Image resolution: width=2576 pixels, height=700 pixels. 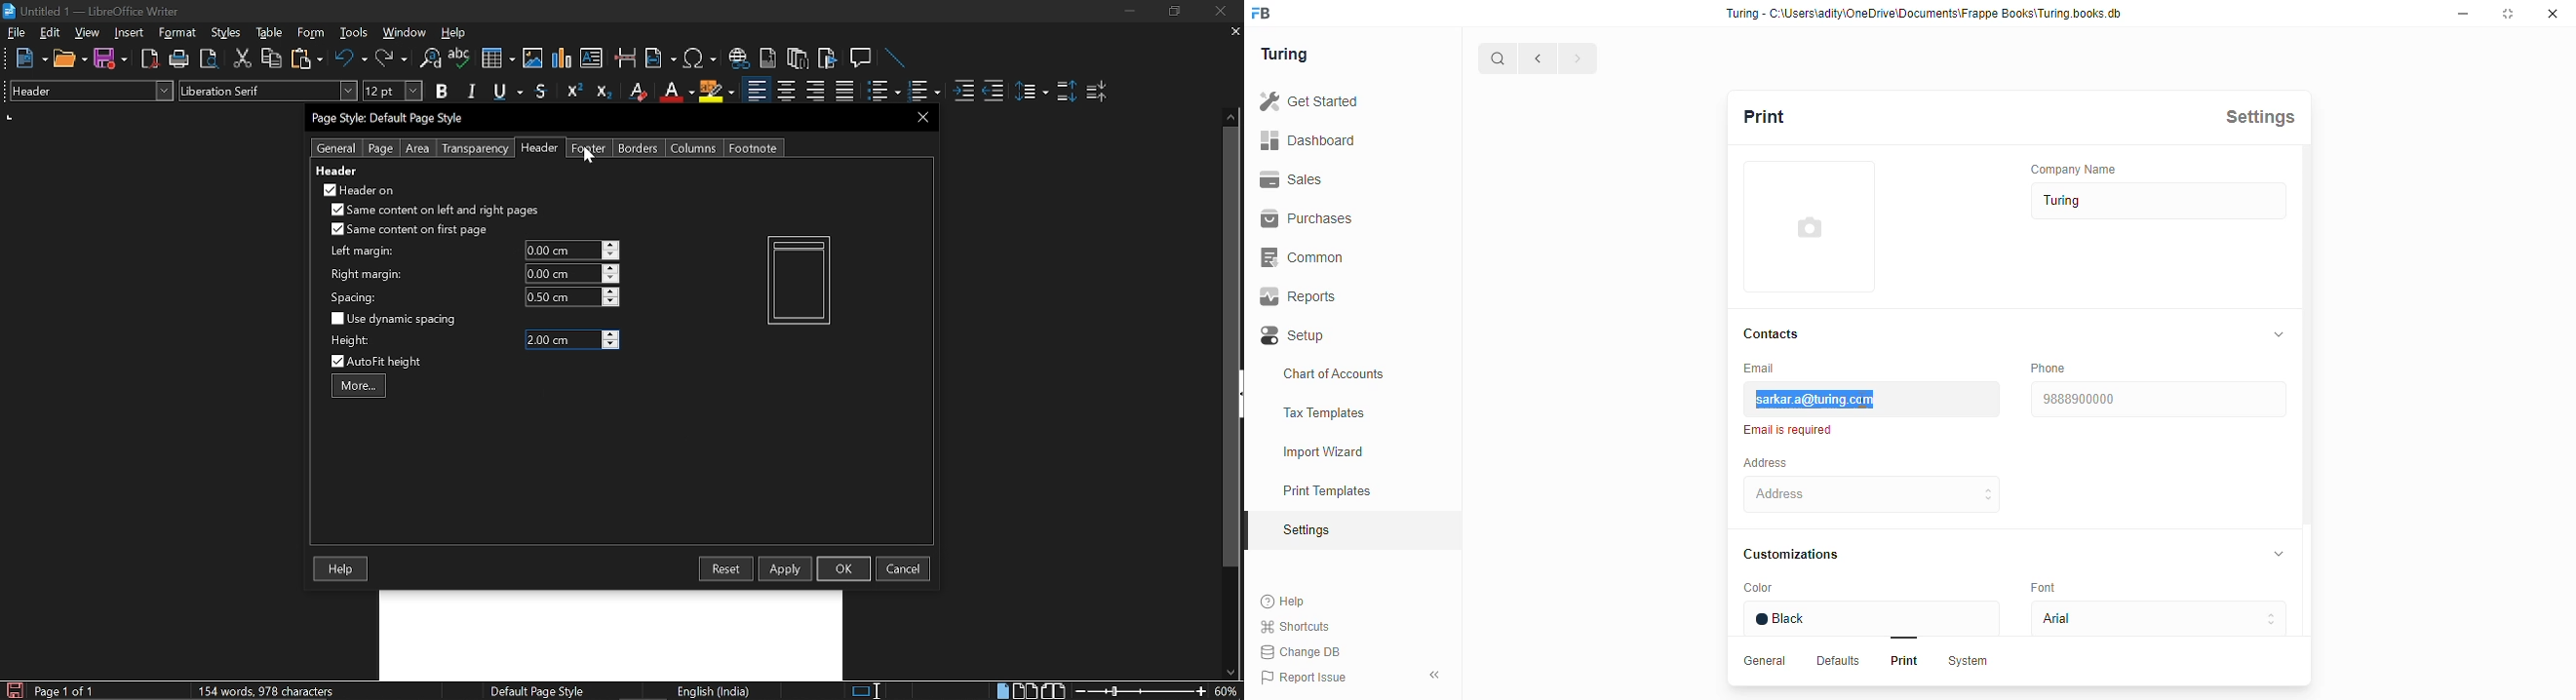 I want to click on Save, so click(x=13, y=690).